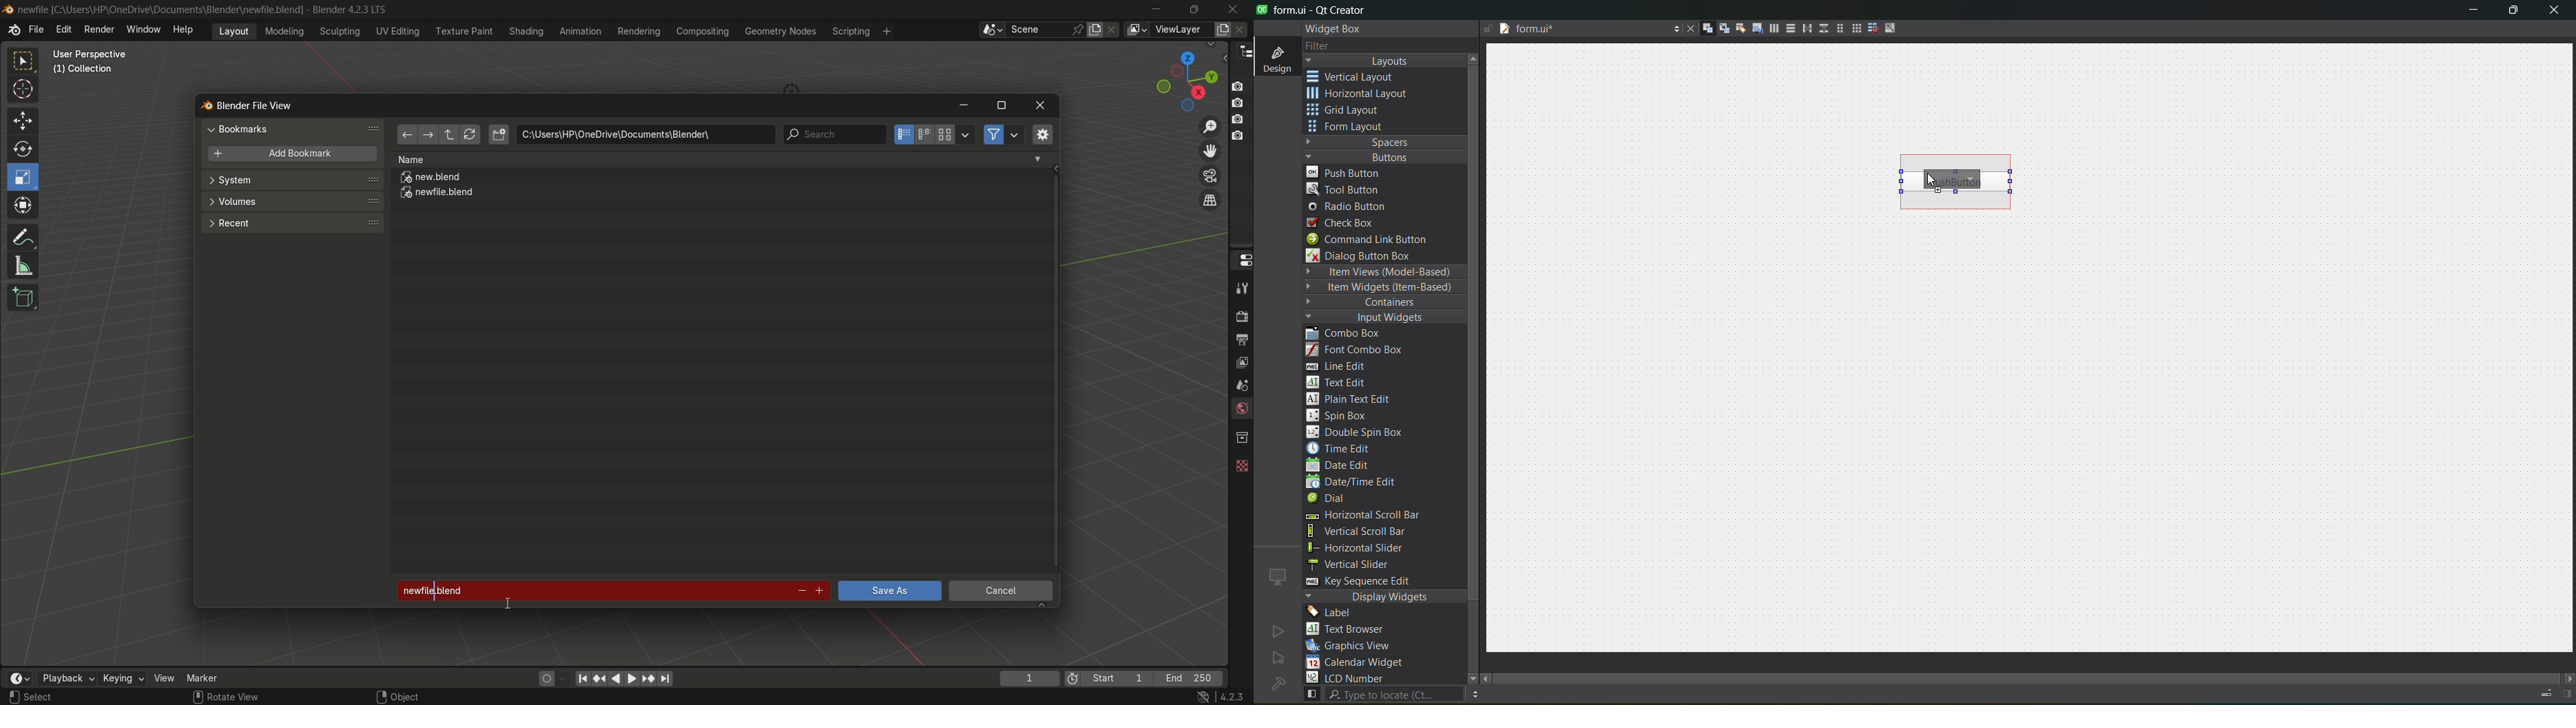 This screenshot has height=728, width=2576. I want to click on scene name, so click(1038, 29).